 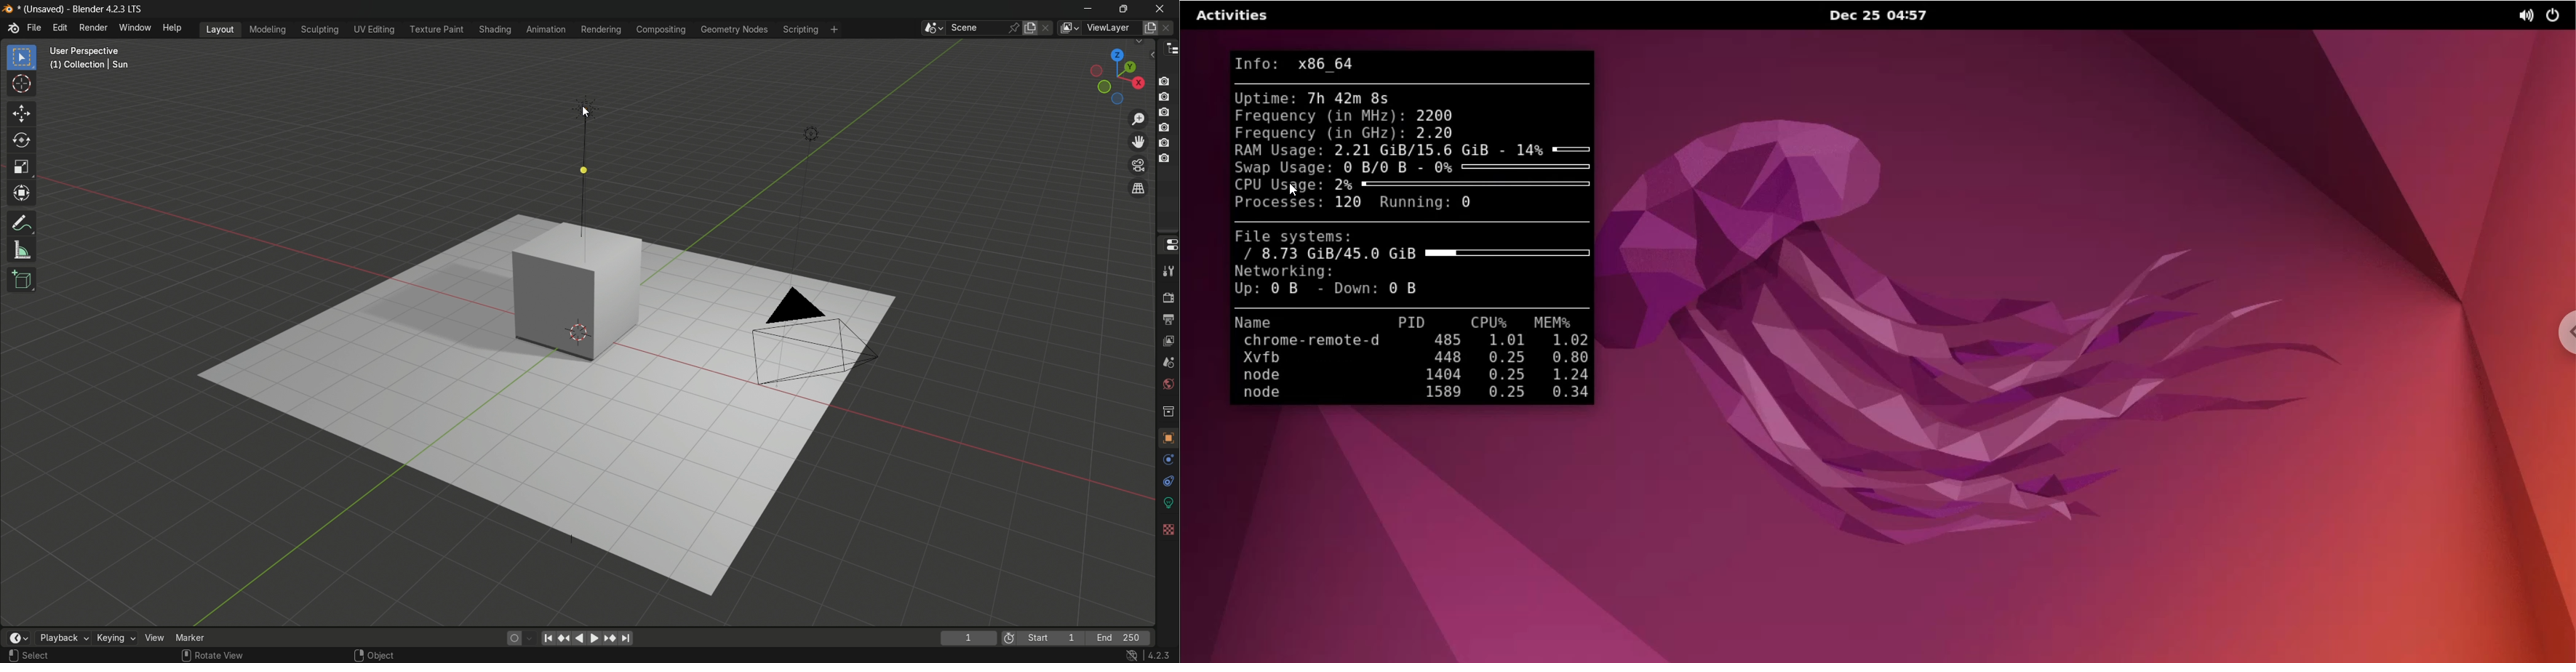 I want to click on object, so click(x=1168, y=435).